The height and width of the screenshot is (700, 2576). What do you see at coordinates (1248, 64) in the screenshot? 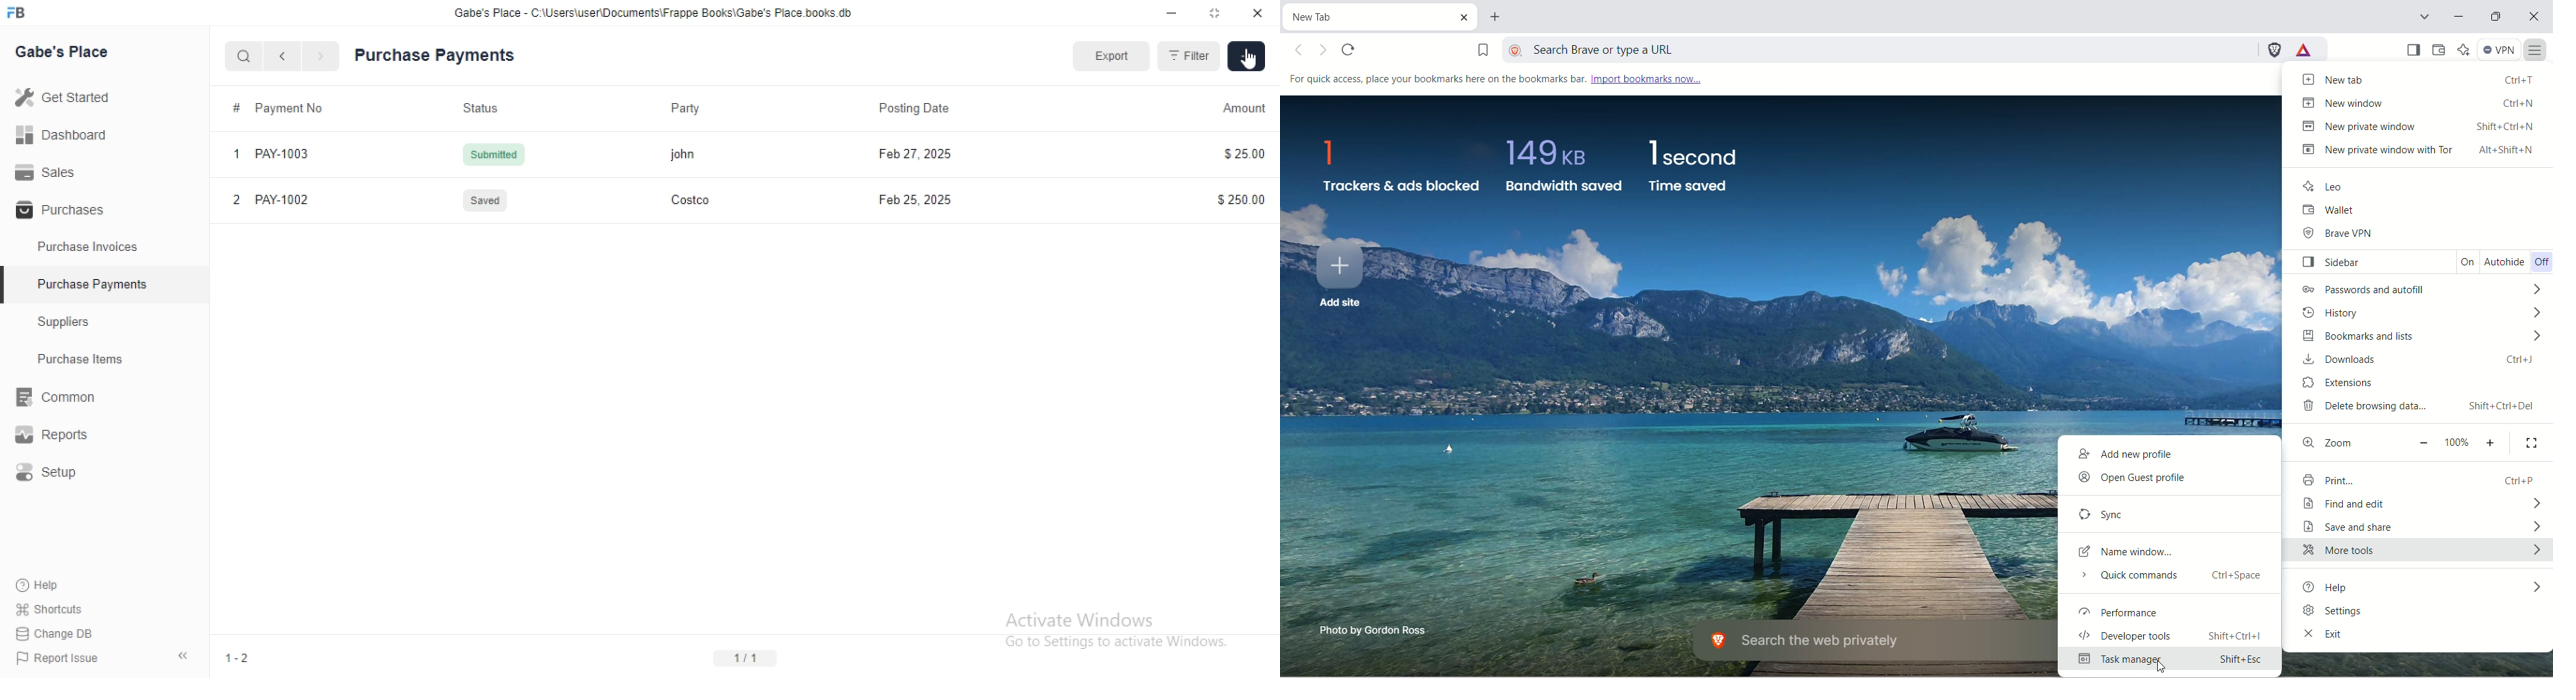
I see `cursor` at bounding box center [1248, 64].